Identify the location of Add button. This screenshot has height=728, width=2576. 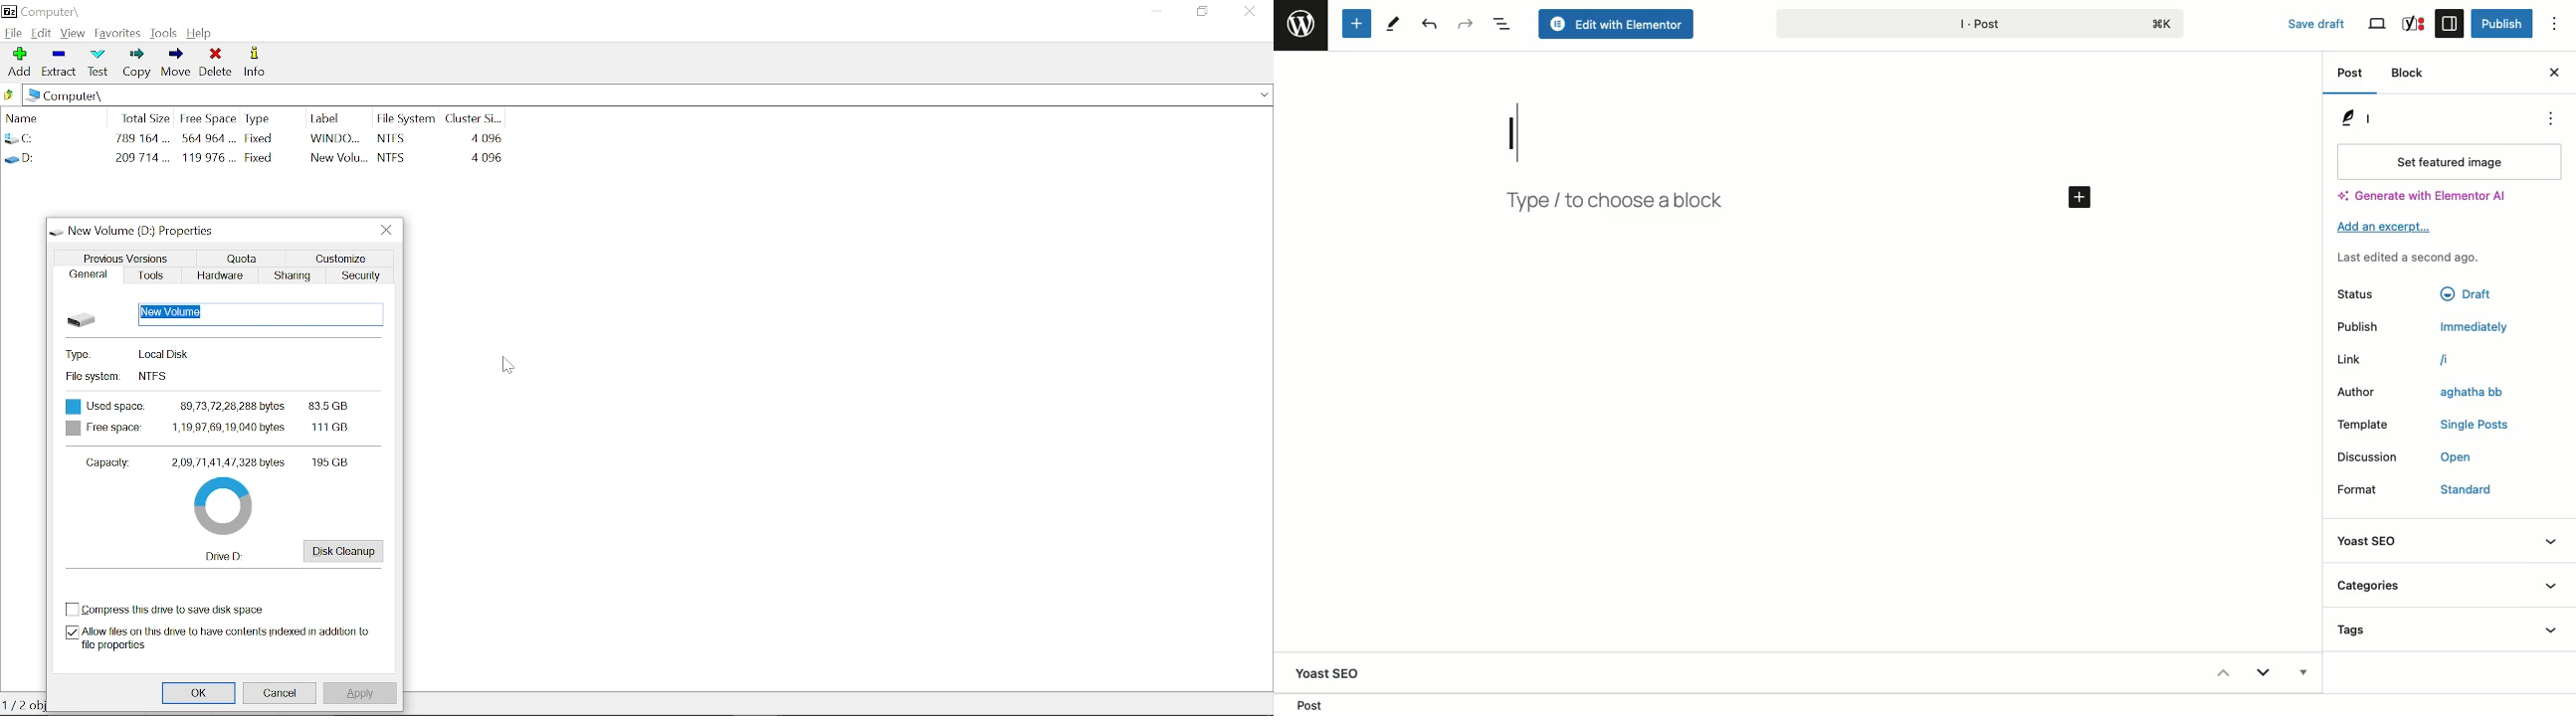
(2078, 196).